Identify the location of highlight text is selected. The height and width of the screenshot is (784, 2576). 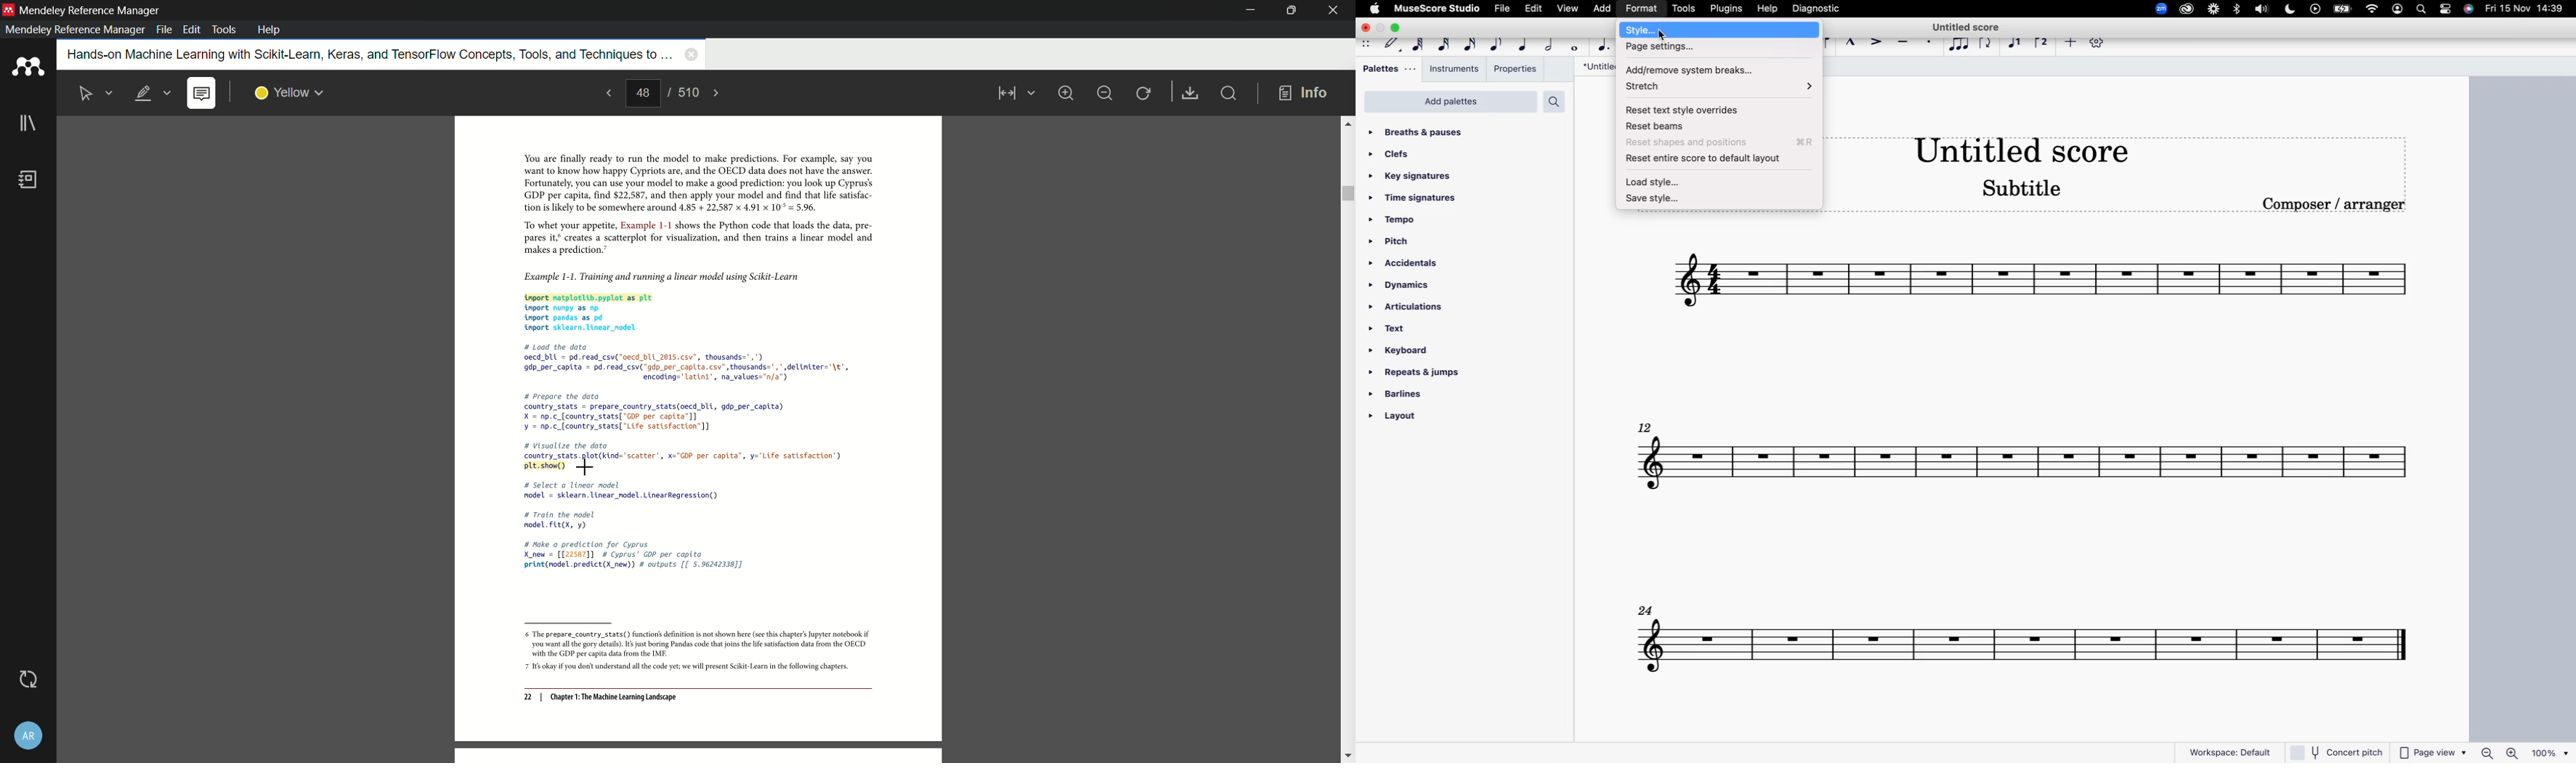
(152, 94).